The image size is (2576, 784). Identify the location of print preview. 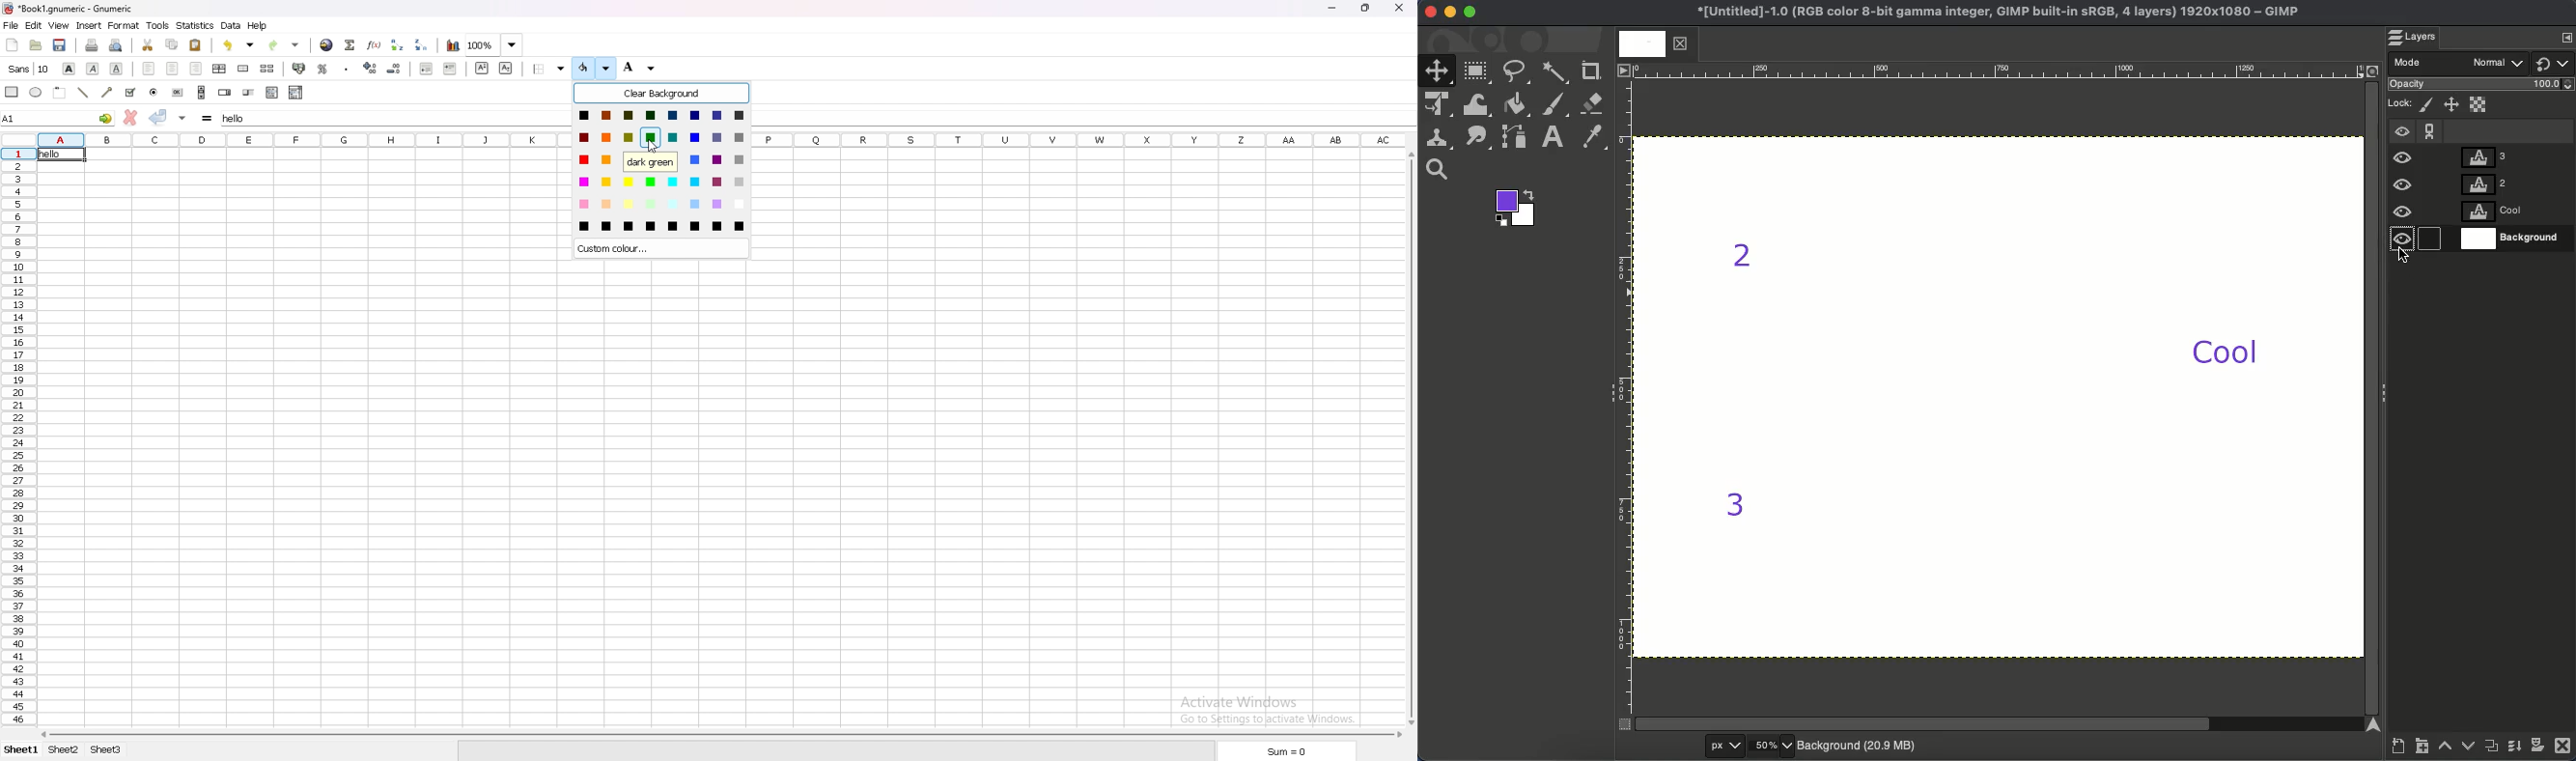
(116, 46).